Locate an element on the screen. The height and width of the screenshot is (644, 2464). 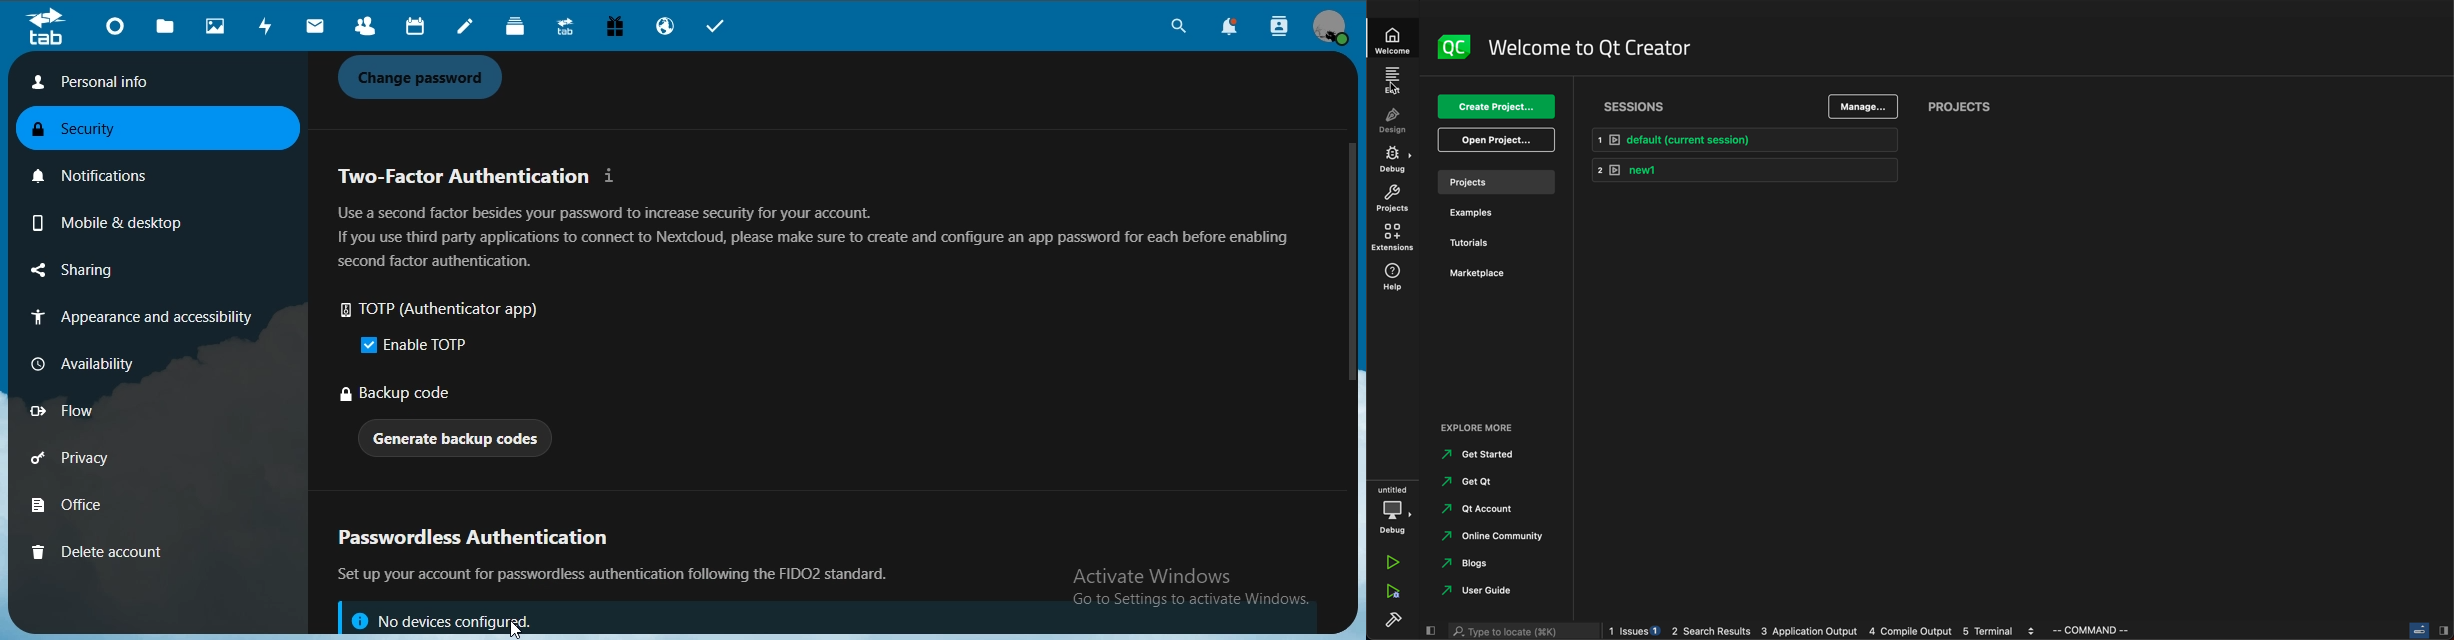
logo is located at coordinates (1457, 46).